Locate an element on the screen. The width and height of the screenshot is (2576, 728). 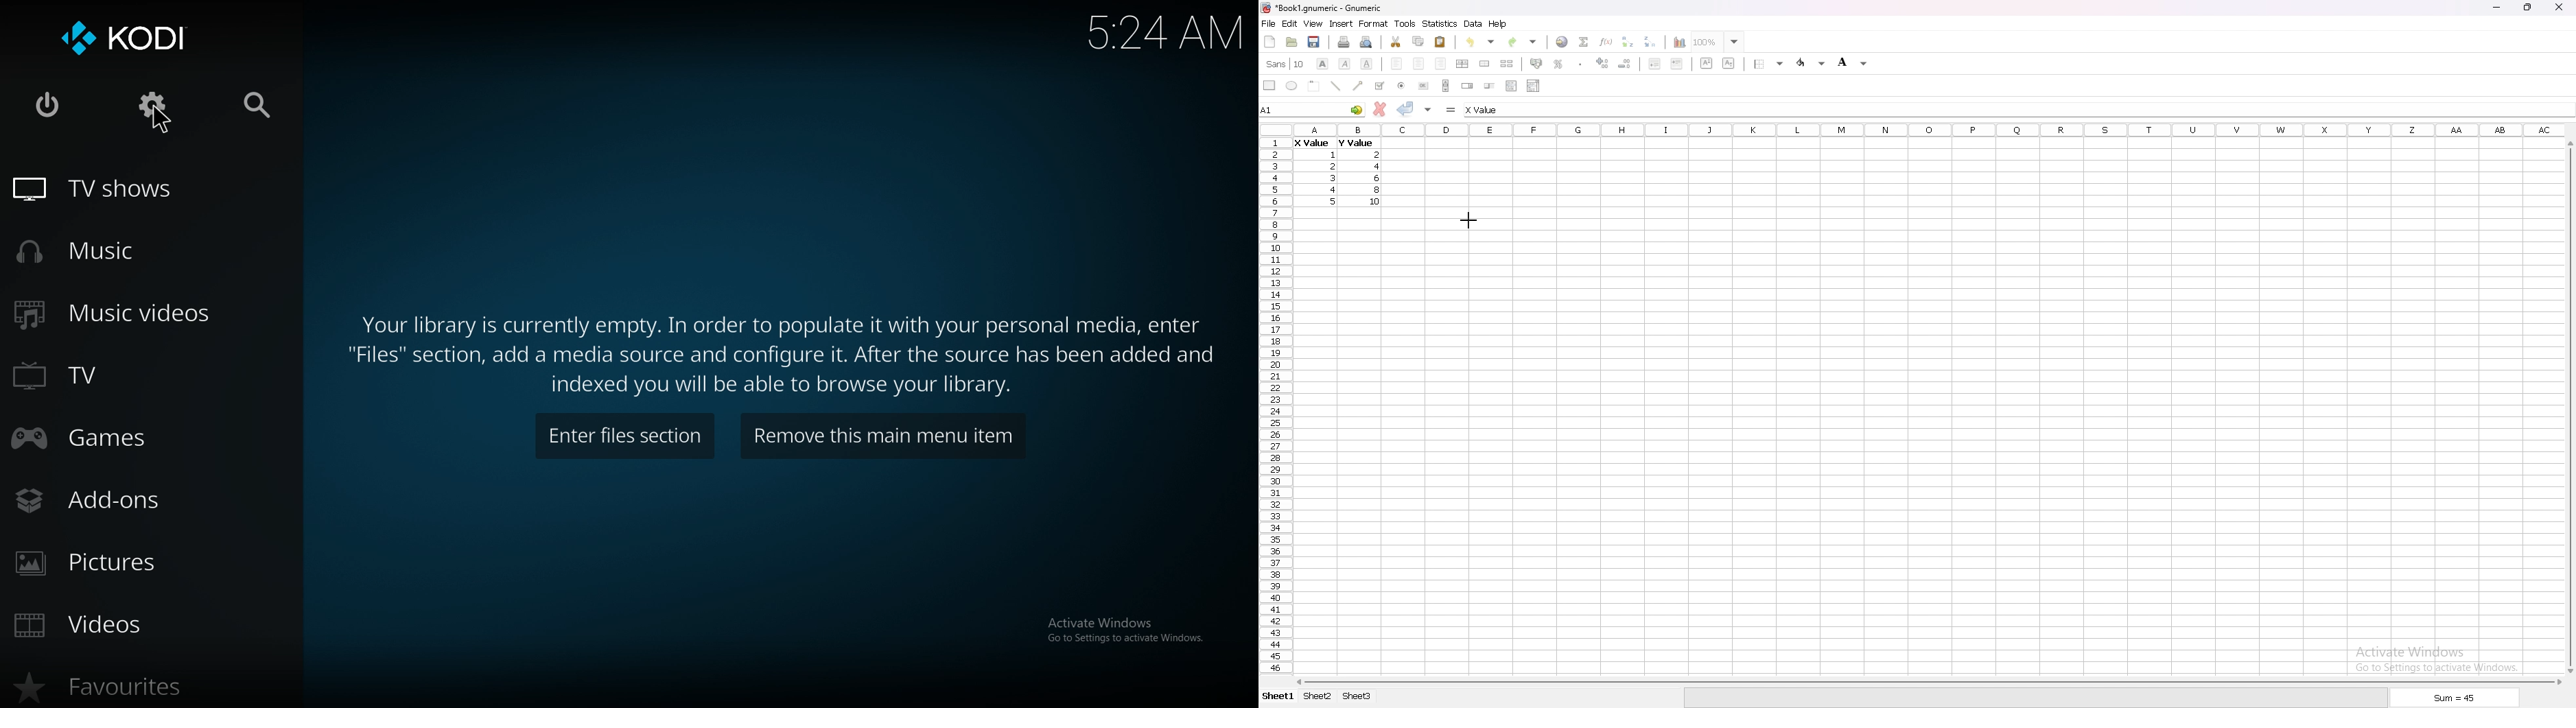
value is located at coordinates (1333, 177).